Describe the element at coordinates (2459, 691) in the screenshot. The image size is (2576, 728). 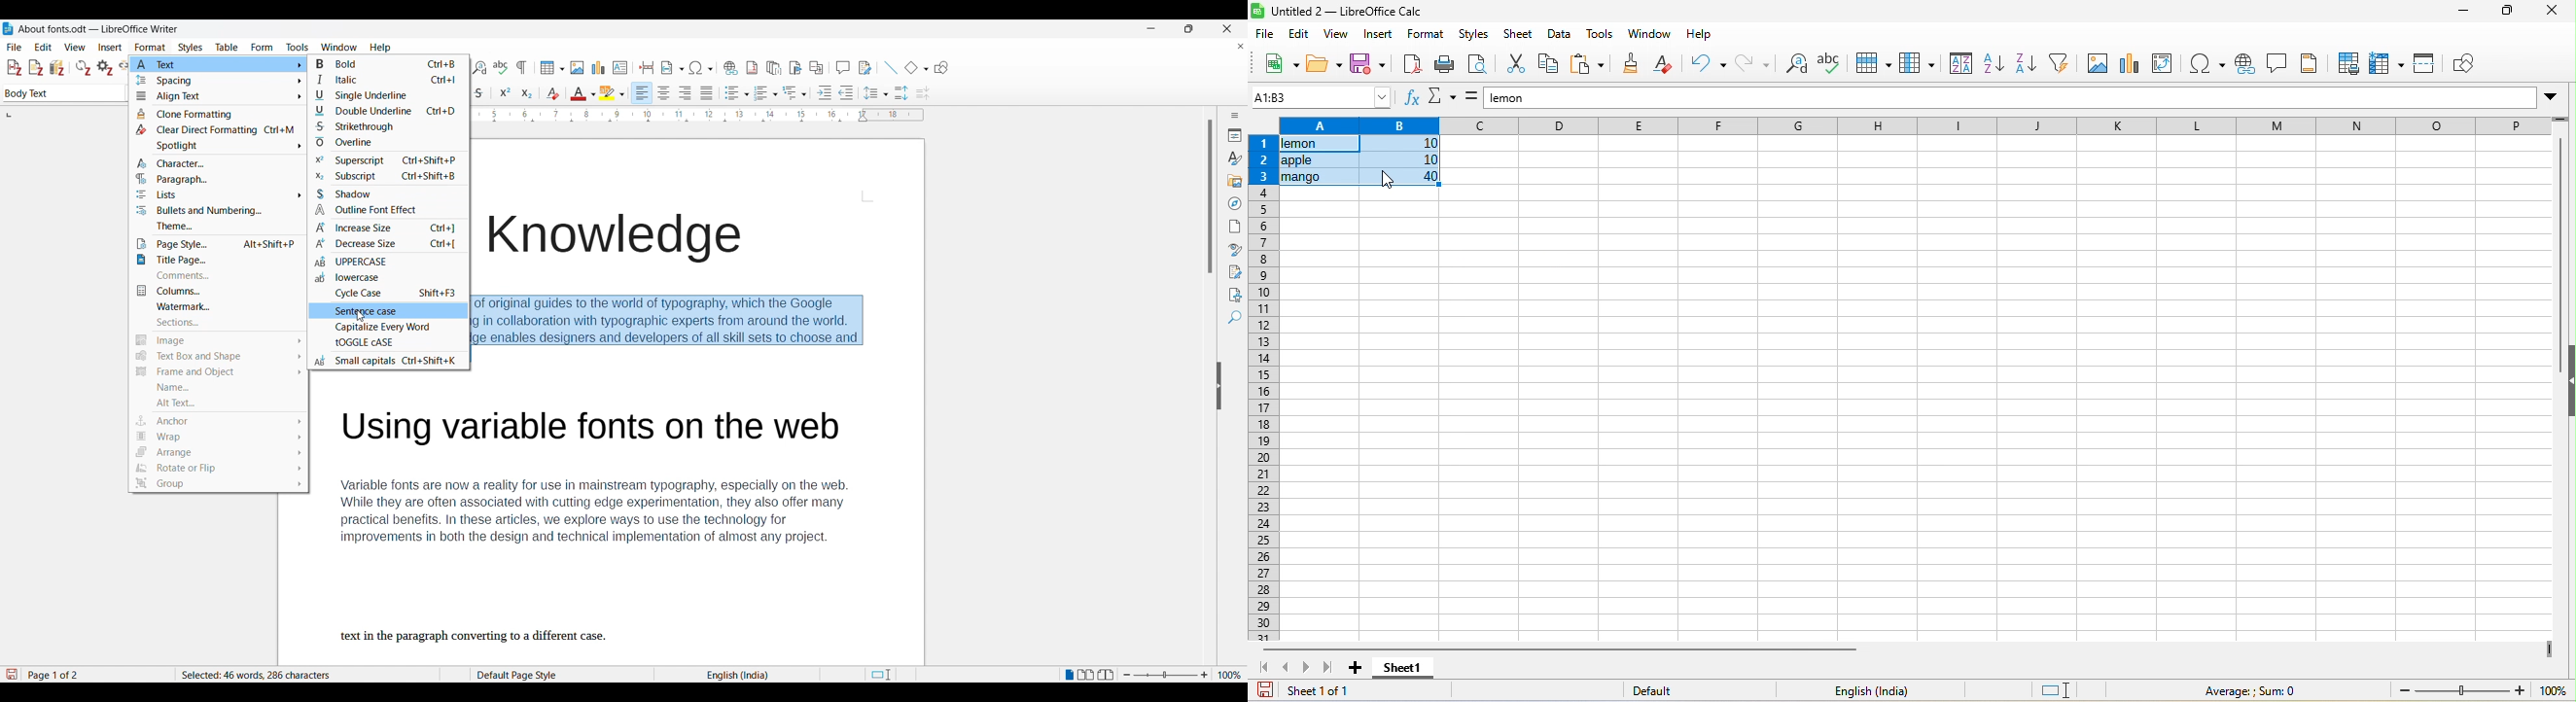
I see `zoom slider` at that location.